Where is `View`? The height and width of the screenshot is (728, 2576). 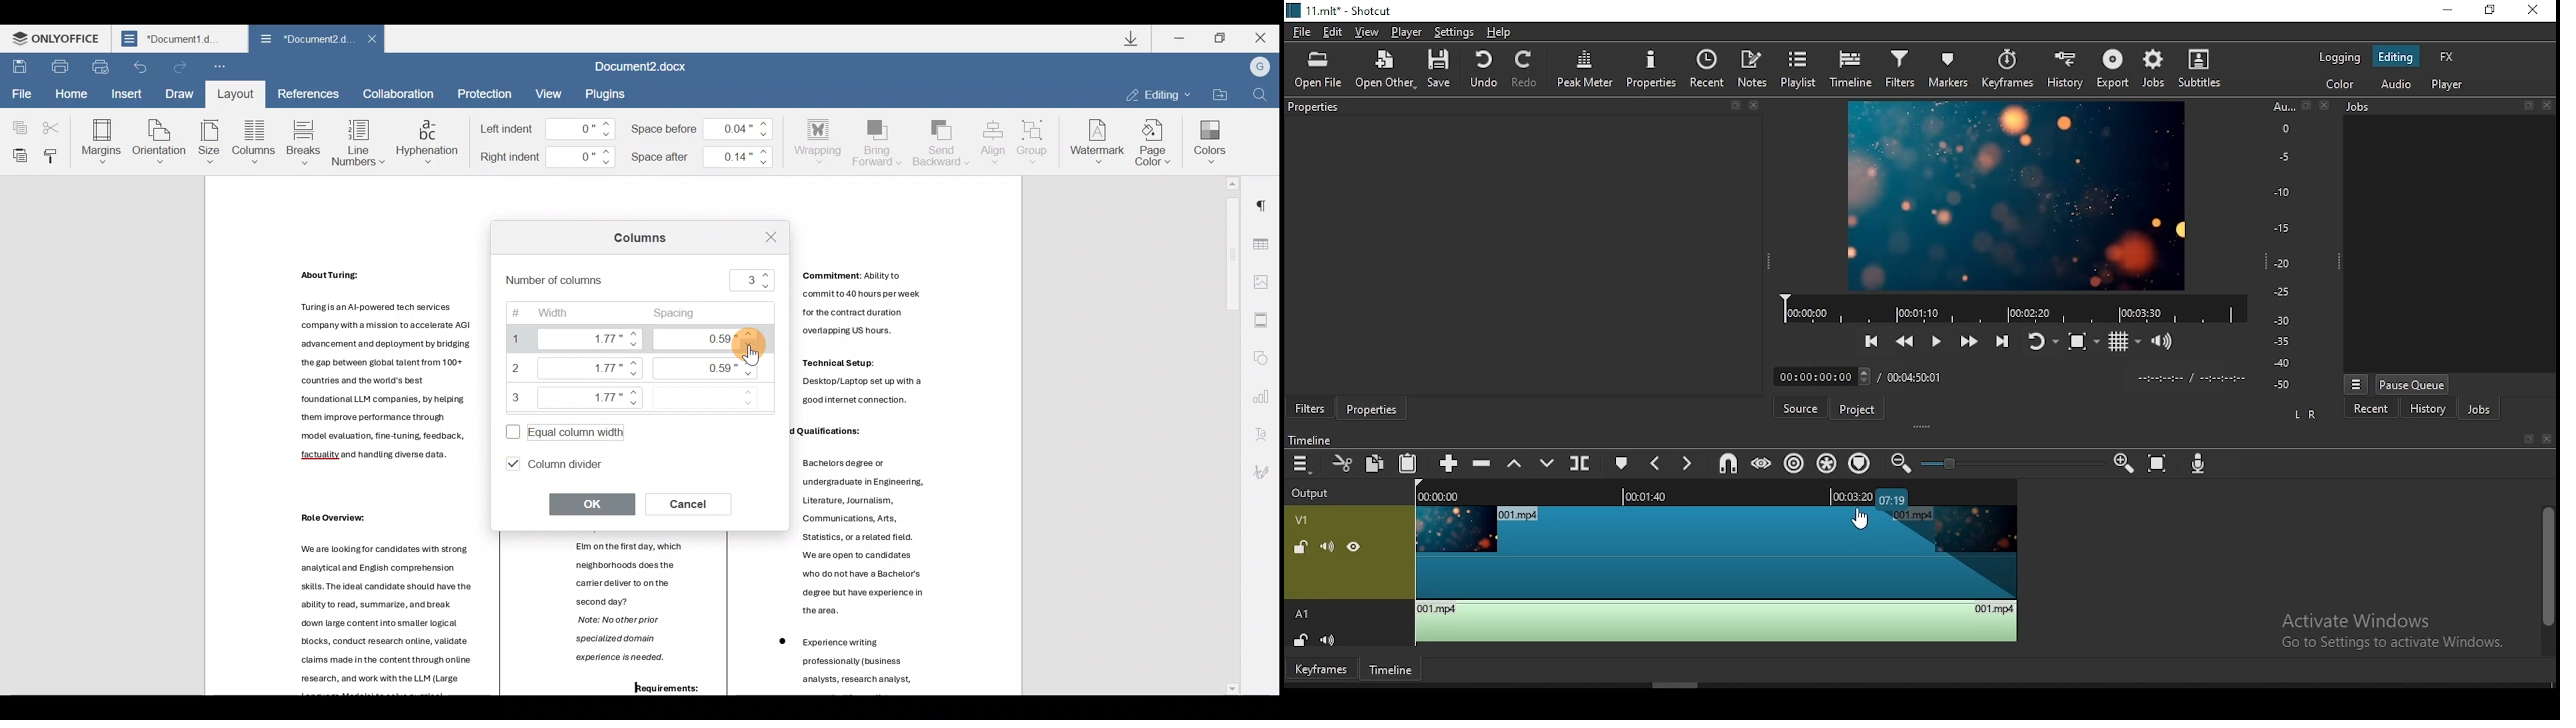
View is located at coordinates (549, 93).